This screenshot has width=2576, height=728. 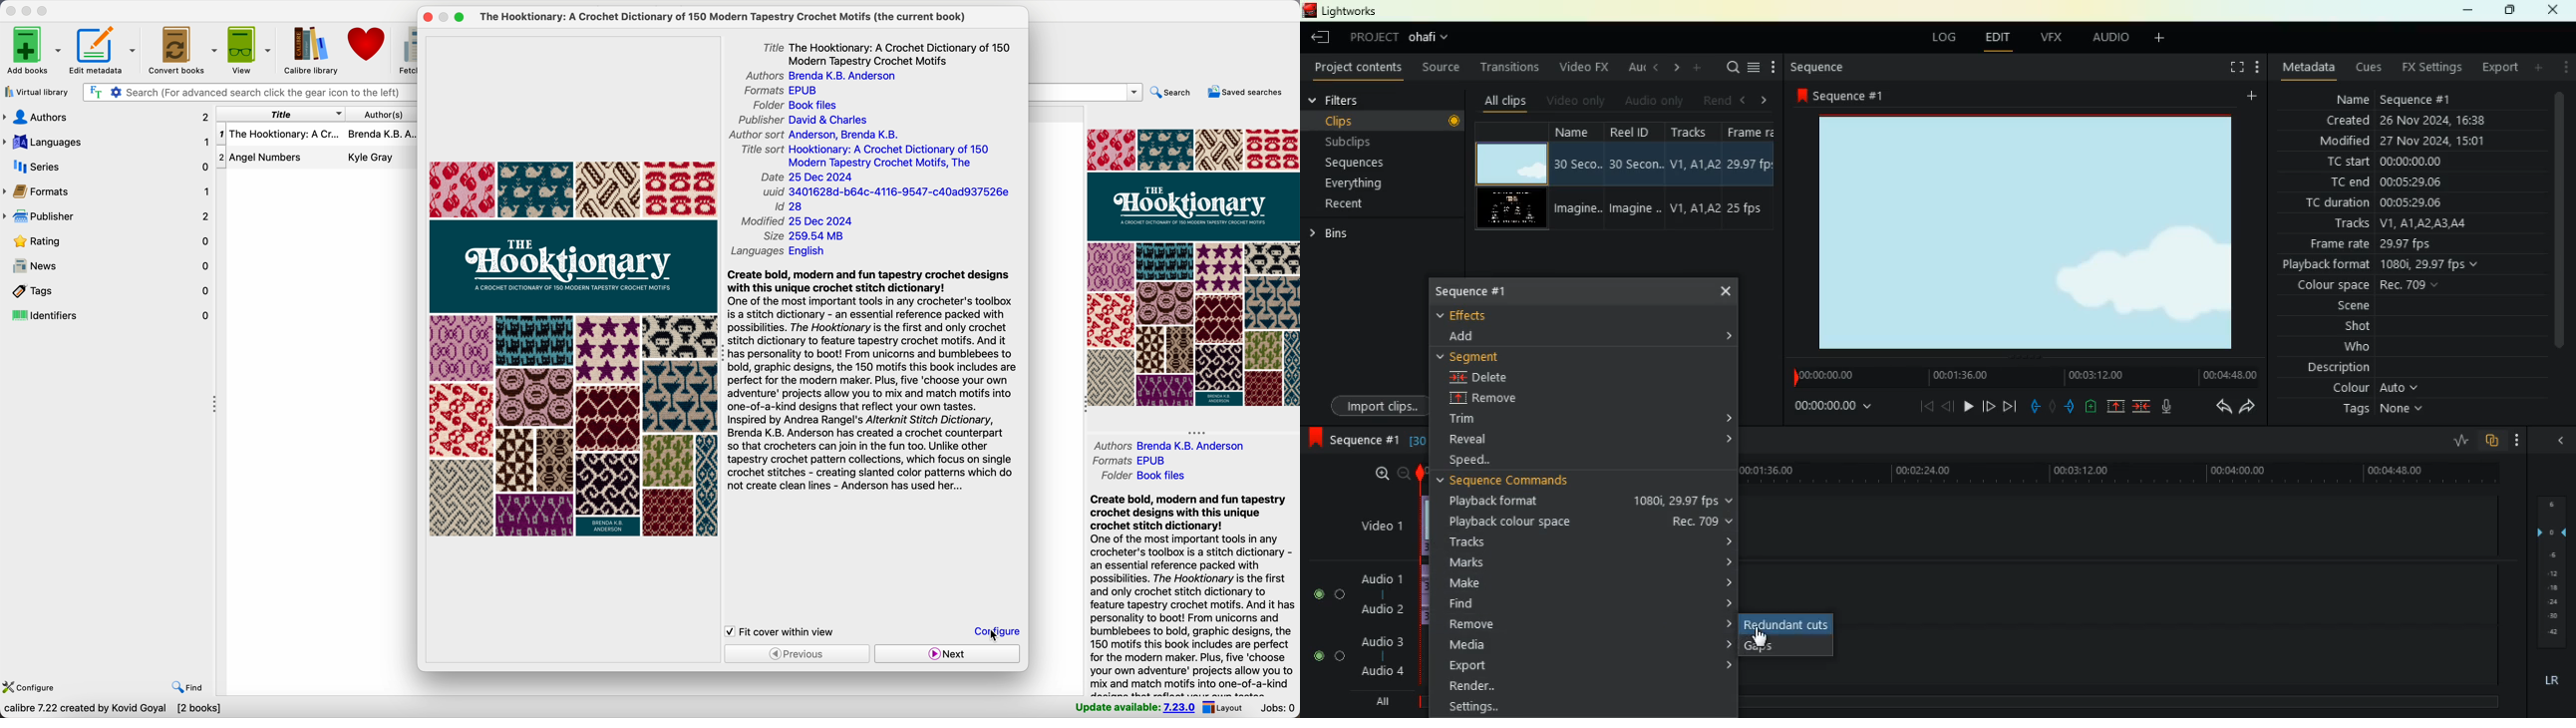 I want to click on video, so click(x=1373, y=523).